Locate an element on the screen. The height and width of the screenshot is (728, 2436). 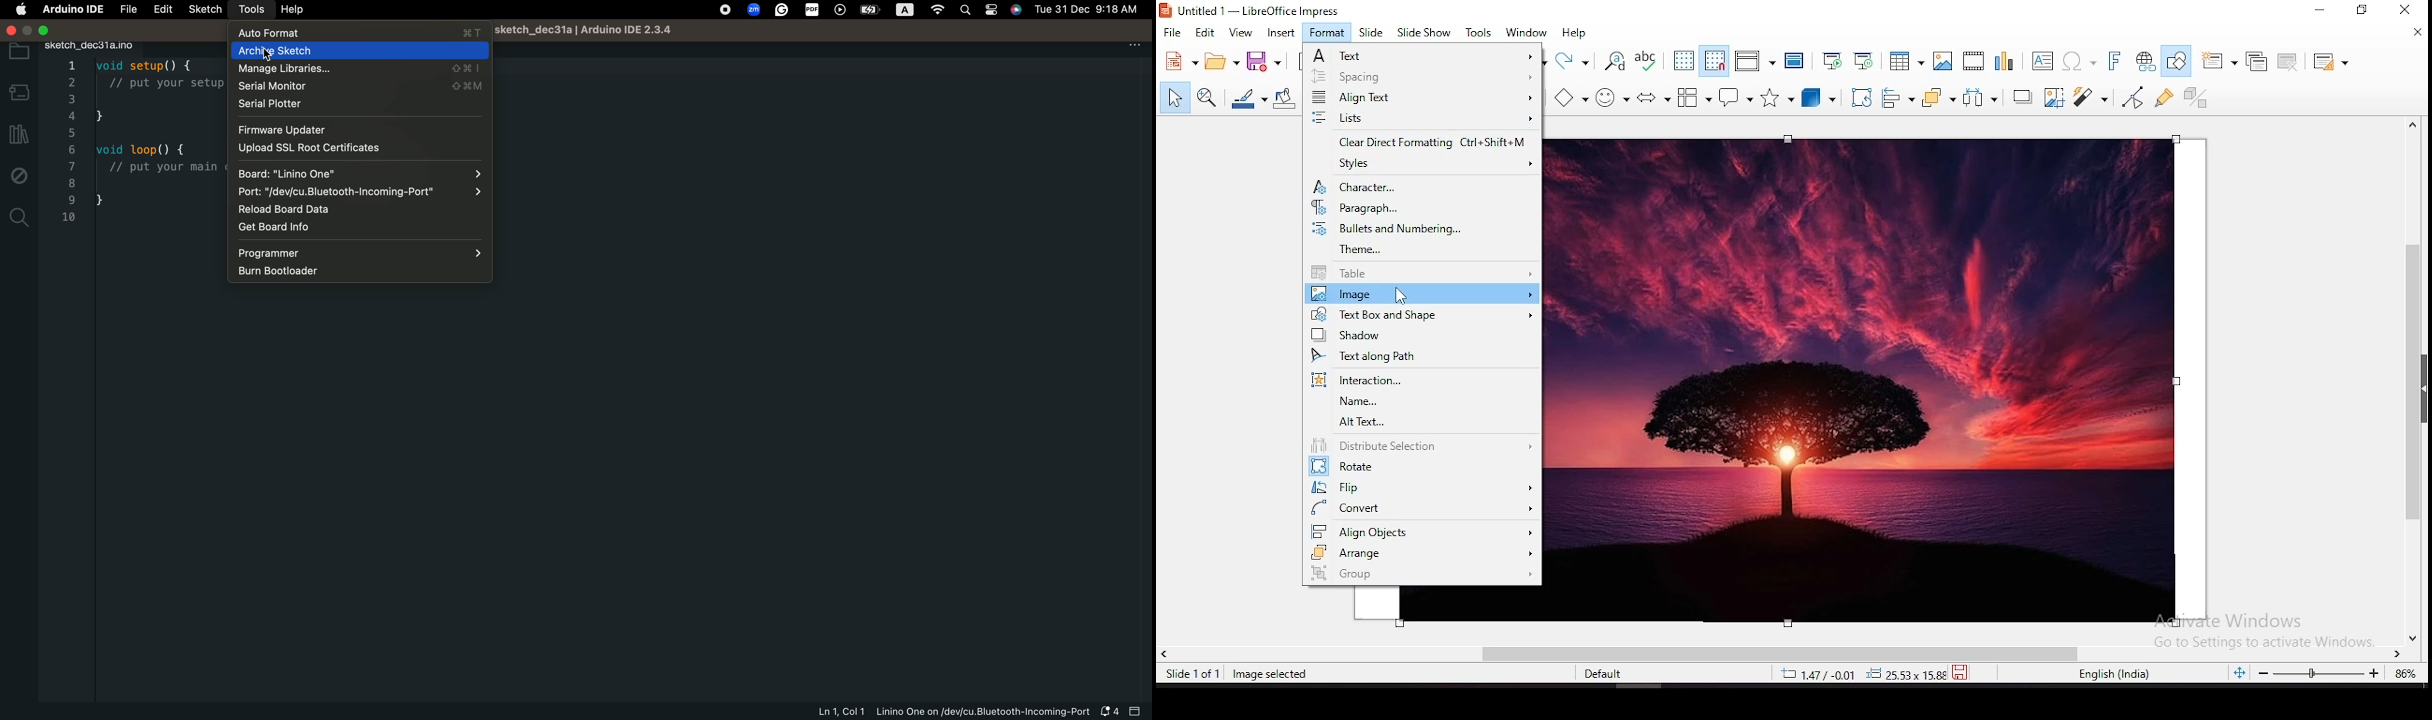
restore is located at coordinates (2364, 12).